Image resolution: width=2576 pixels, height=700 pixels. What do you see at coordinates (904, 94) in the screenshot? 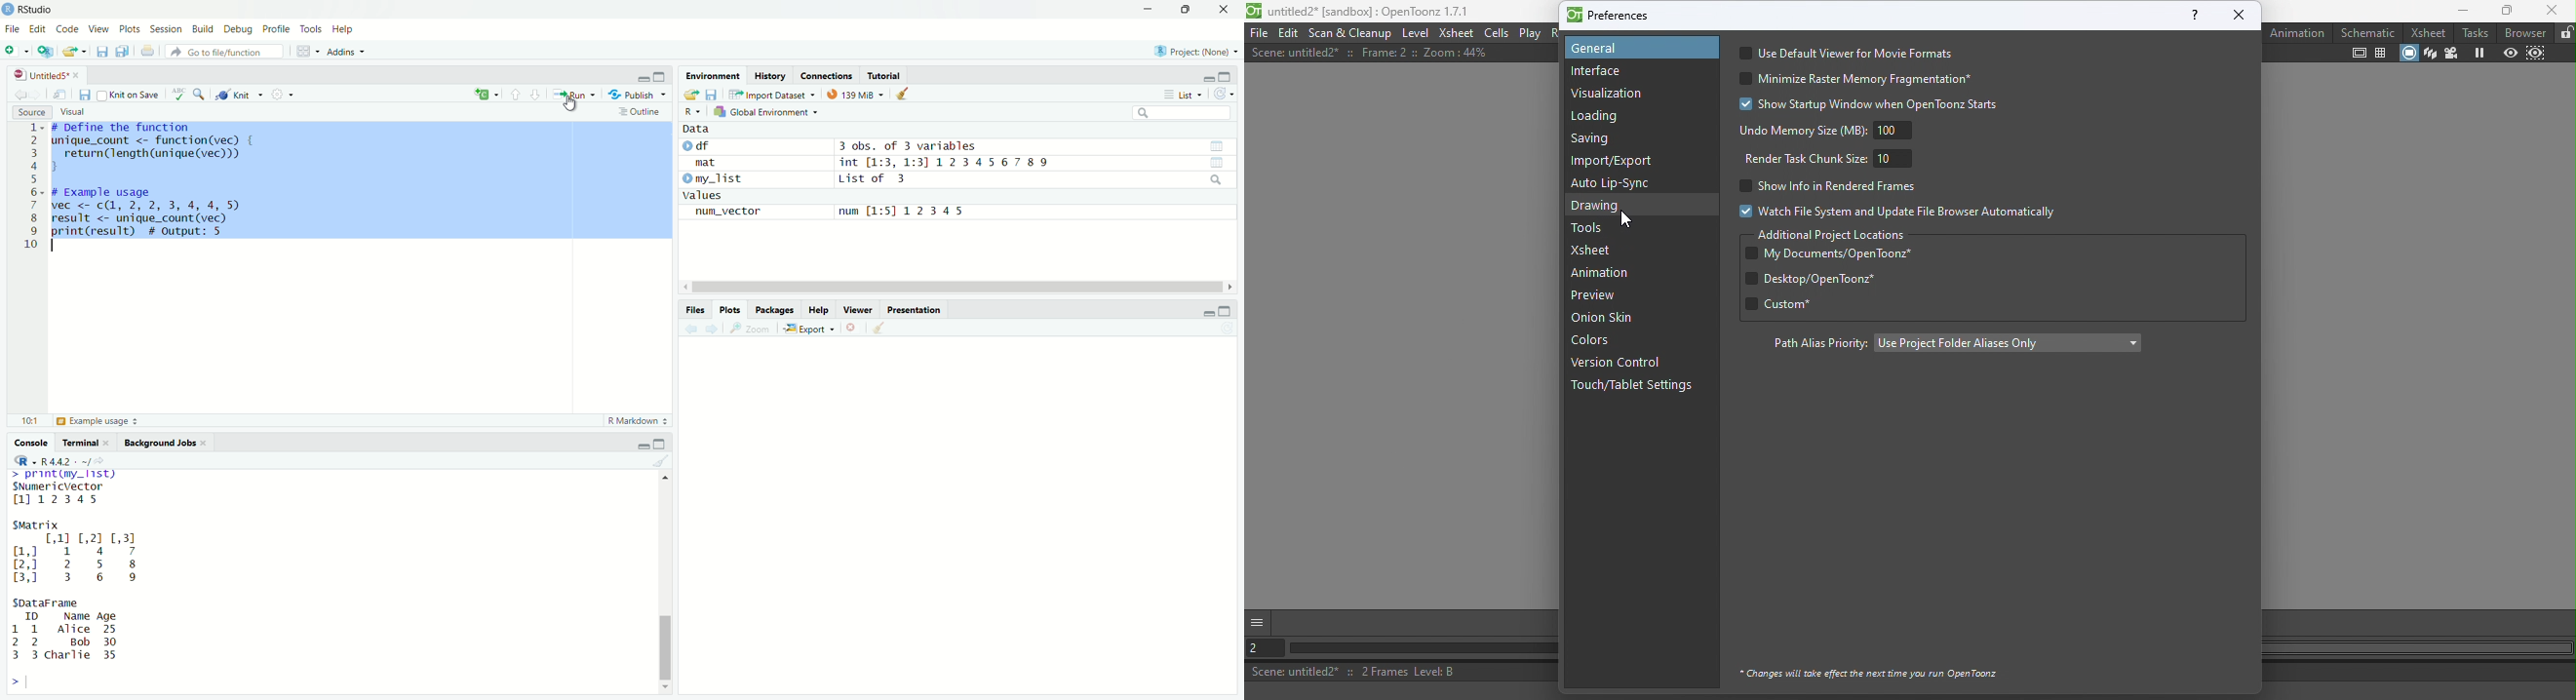
I see `clear data` at bounding box center [904, 94].